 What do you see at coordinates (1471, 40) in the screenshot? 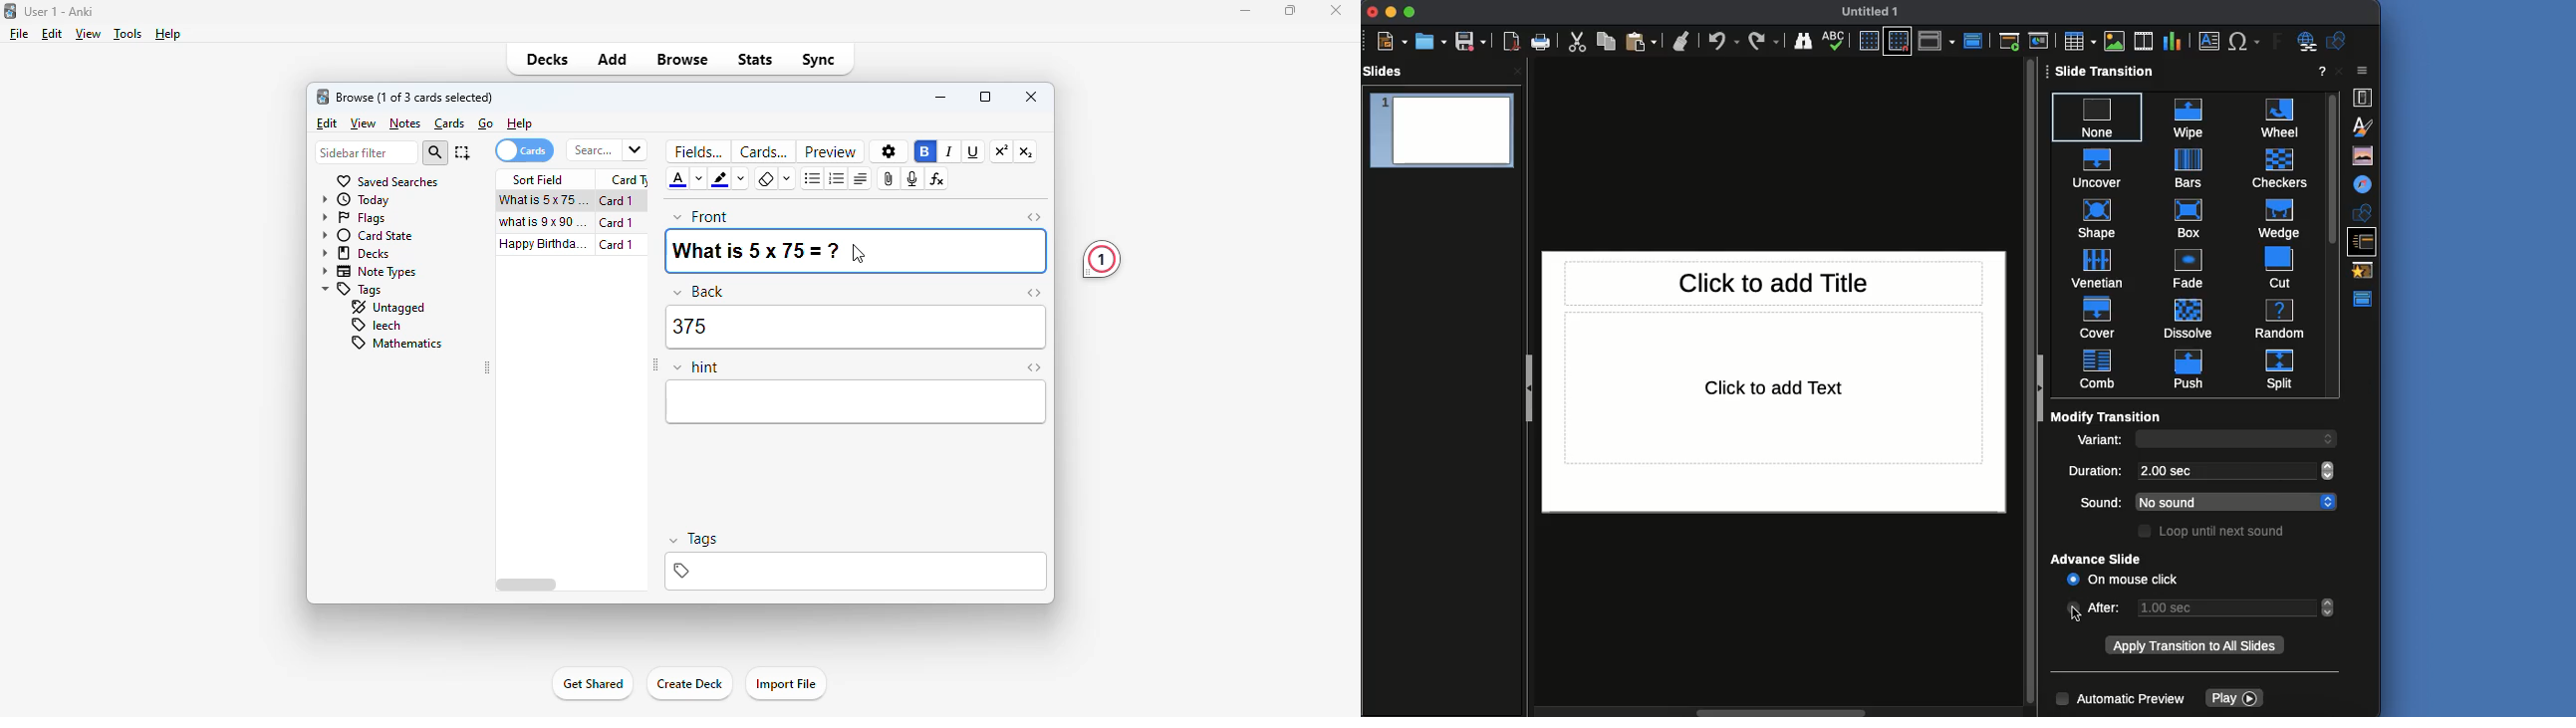
I see `Save` at bounding box center [1471, 40].